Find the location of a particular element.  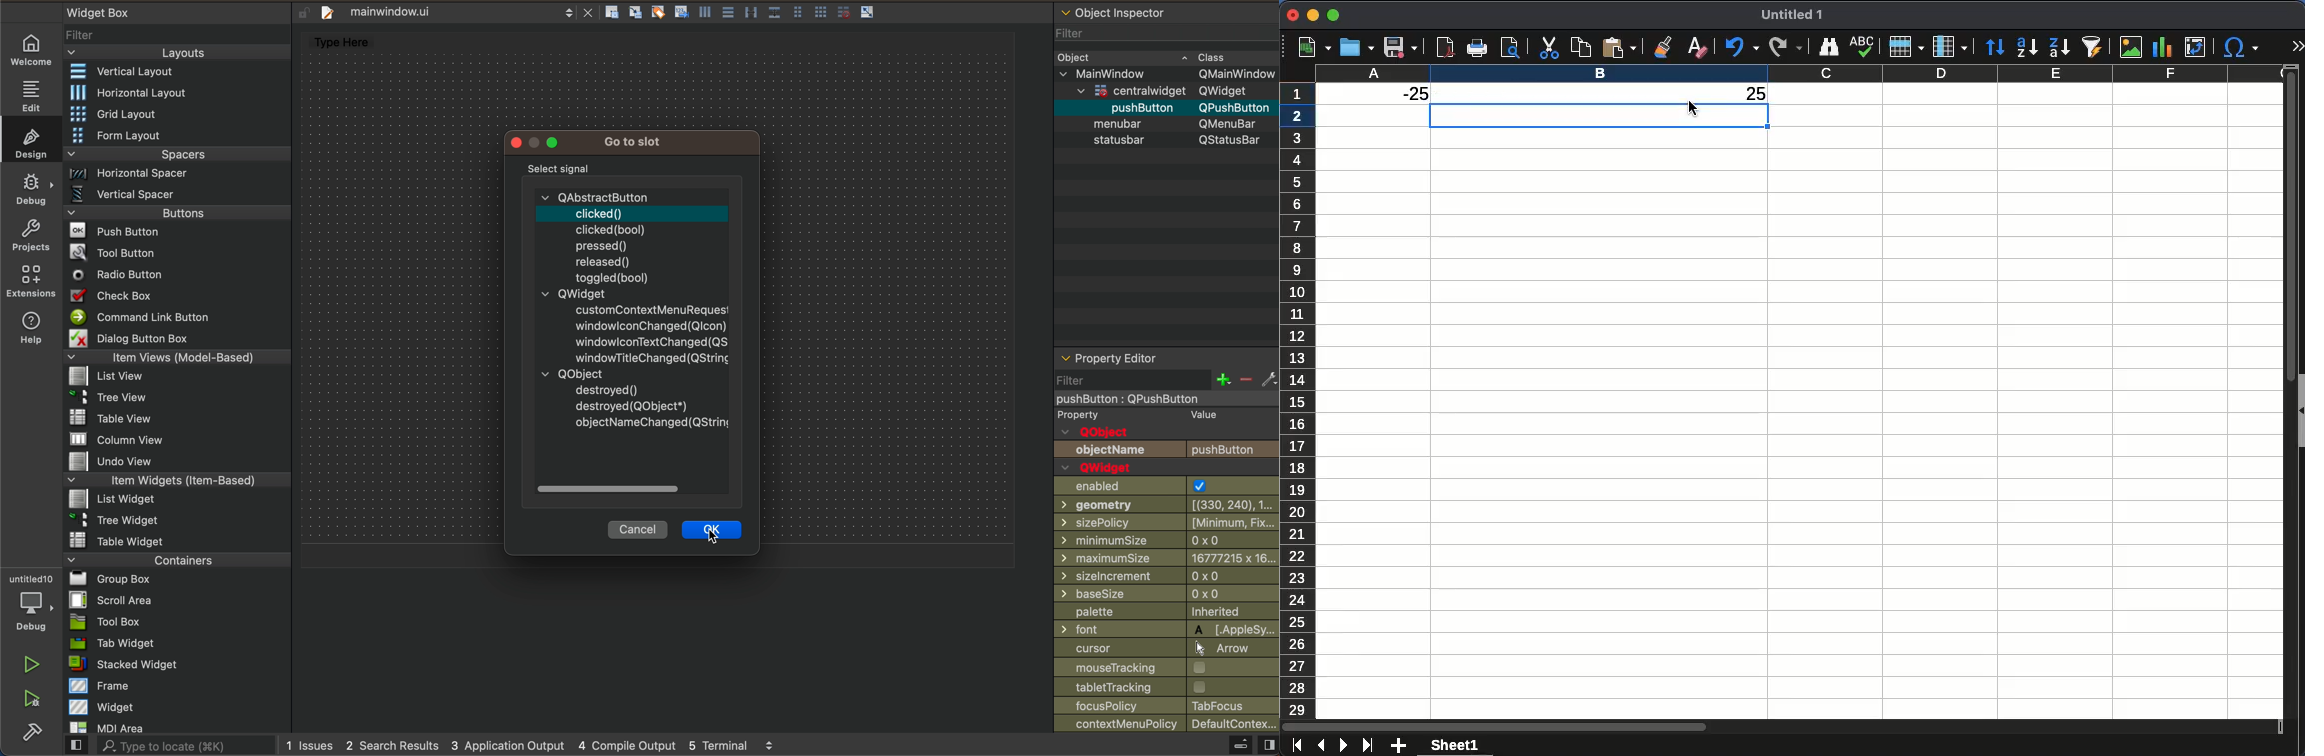

tab widget is located at coordinates (175, 646).